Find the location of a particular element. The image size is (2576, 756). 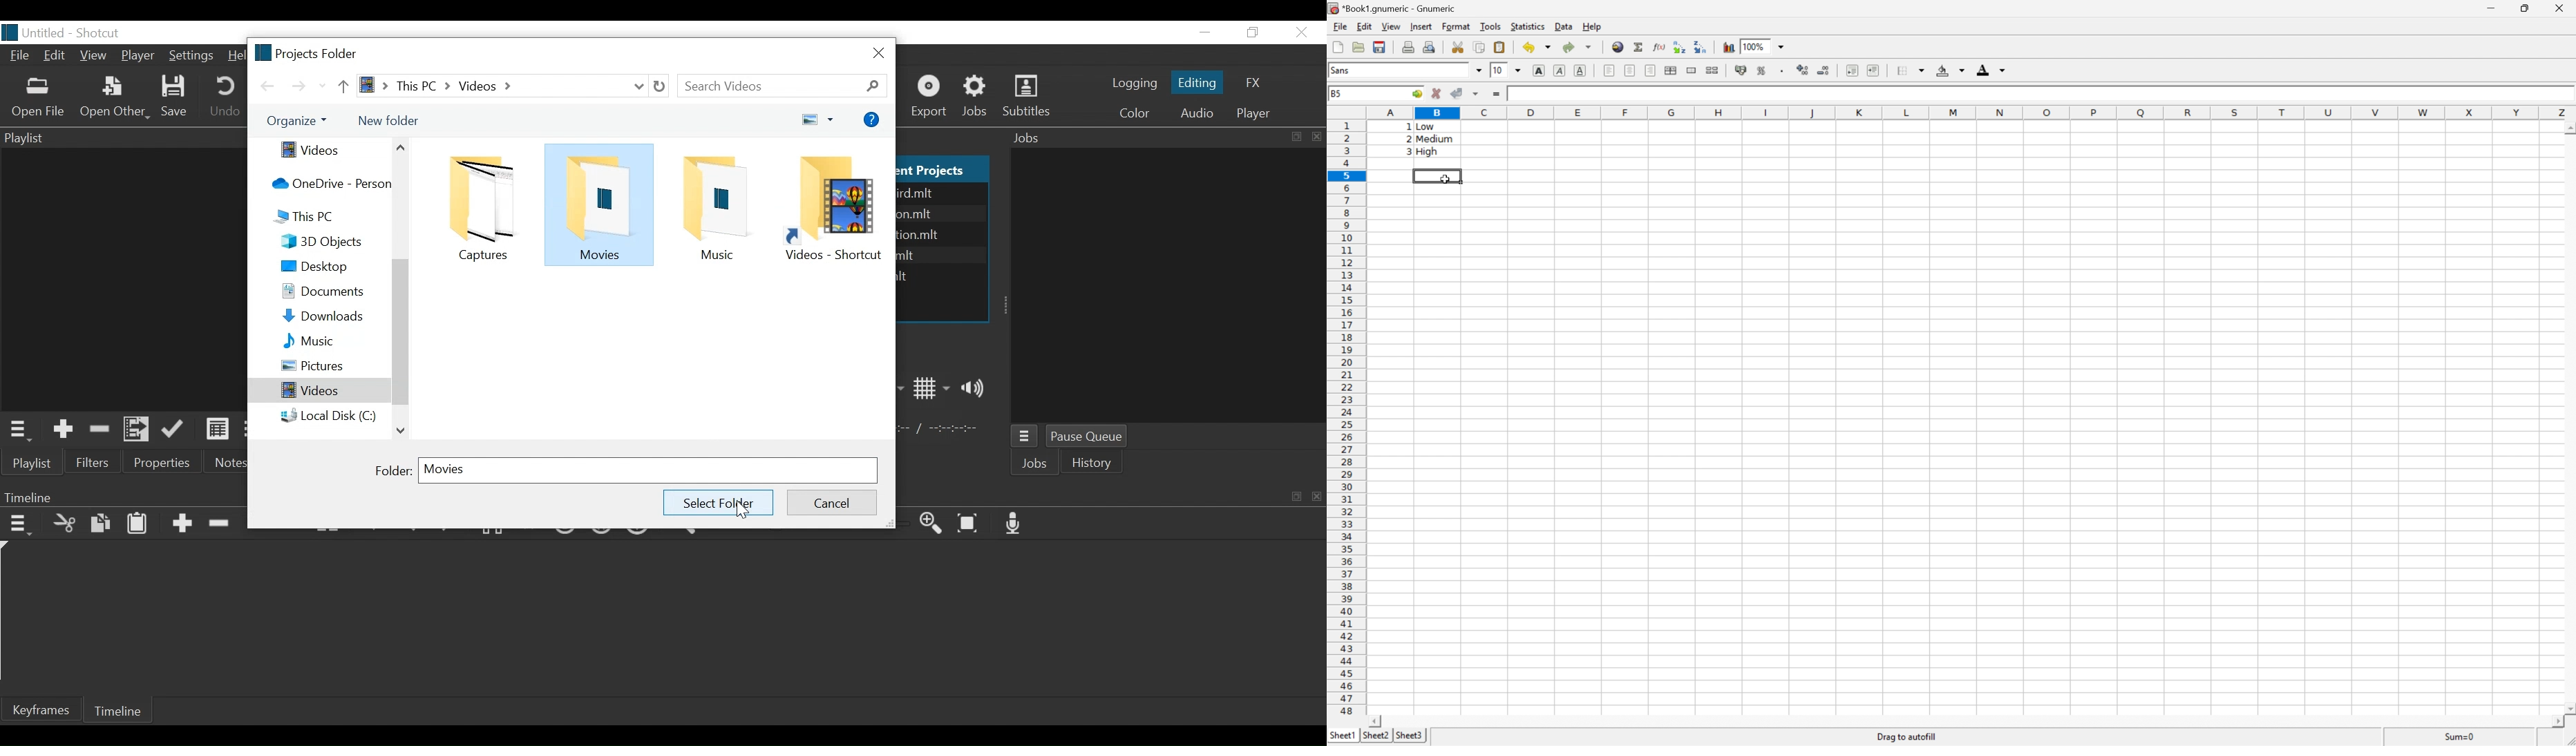

Toggle display grid on player is located at coordinates (931, 388).